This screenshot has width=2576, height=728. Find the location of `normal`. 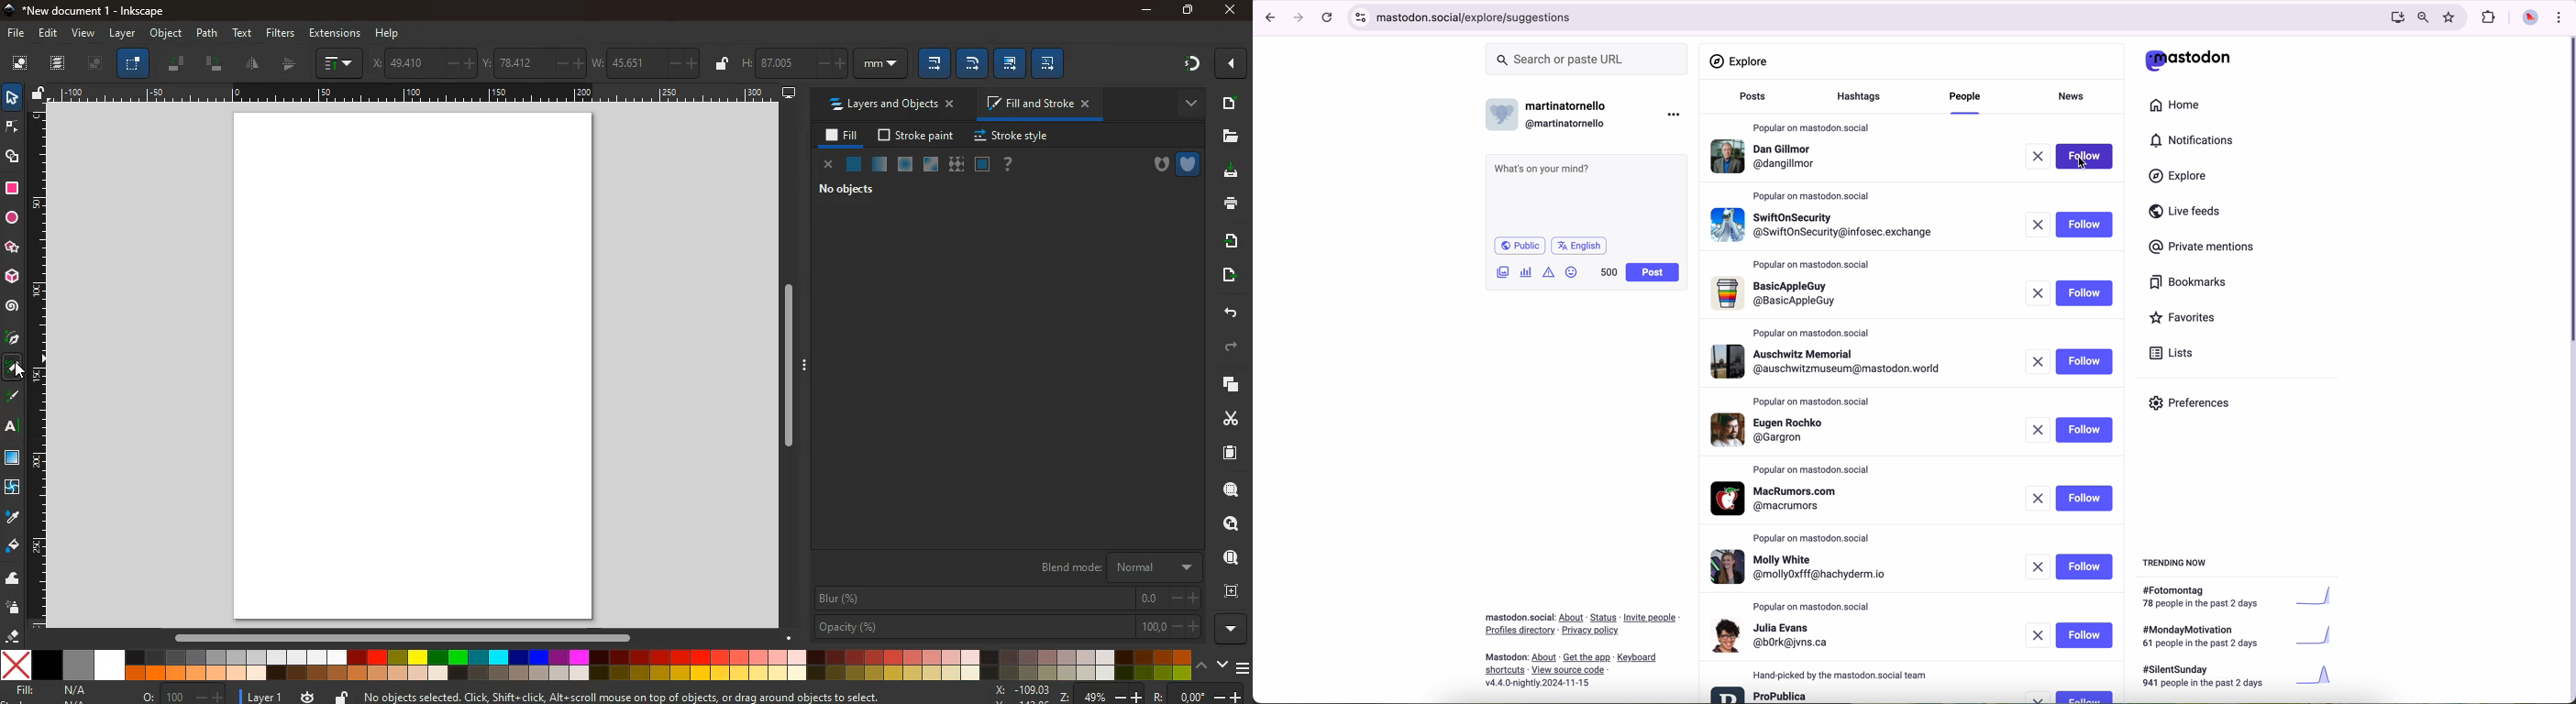

normal is located at coordinates (854, 167).